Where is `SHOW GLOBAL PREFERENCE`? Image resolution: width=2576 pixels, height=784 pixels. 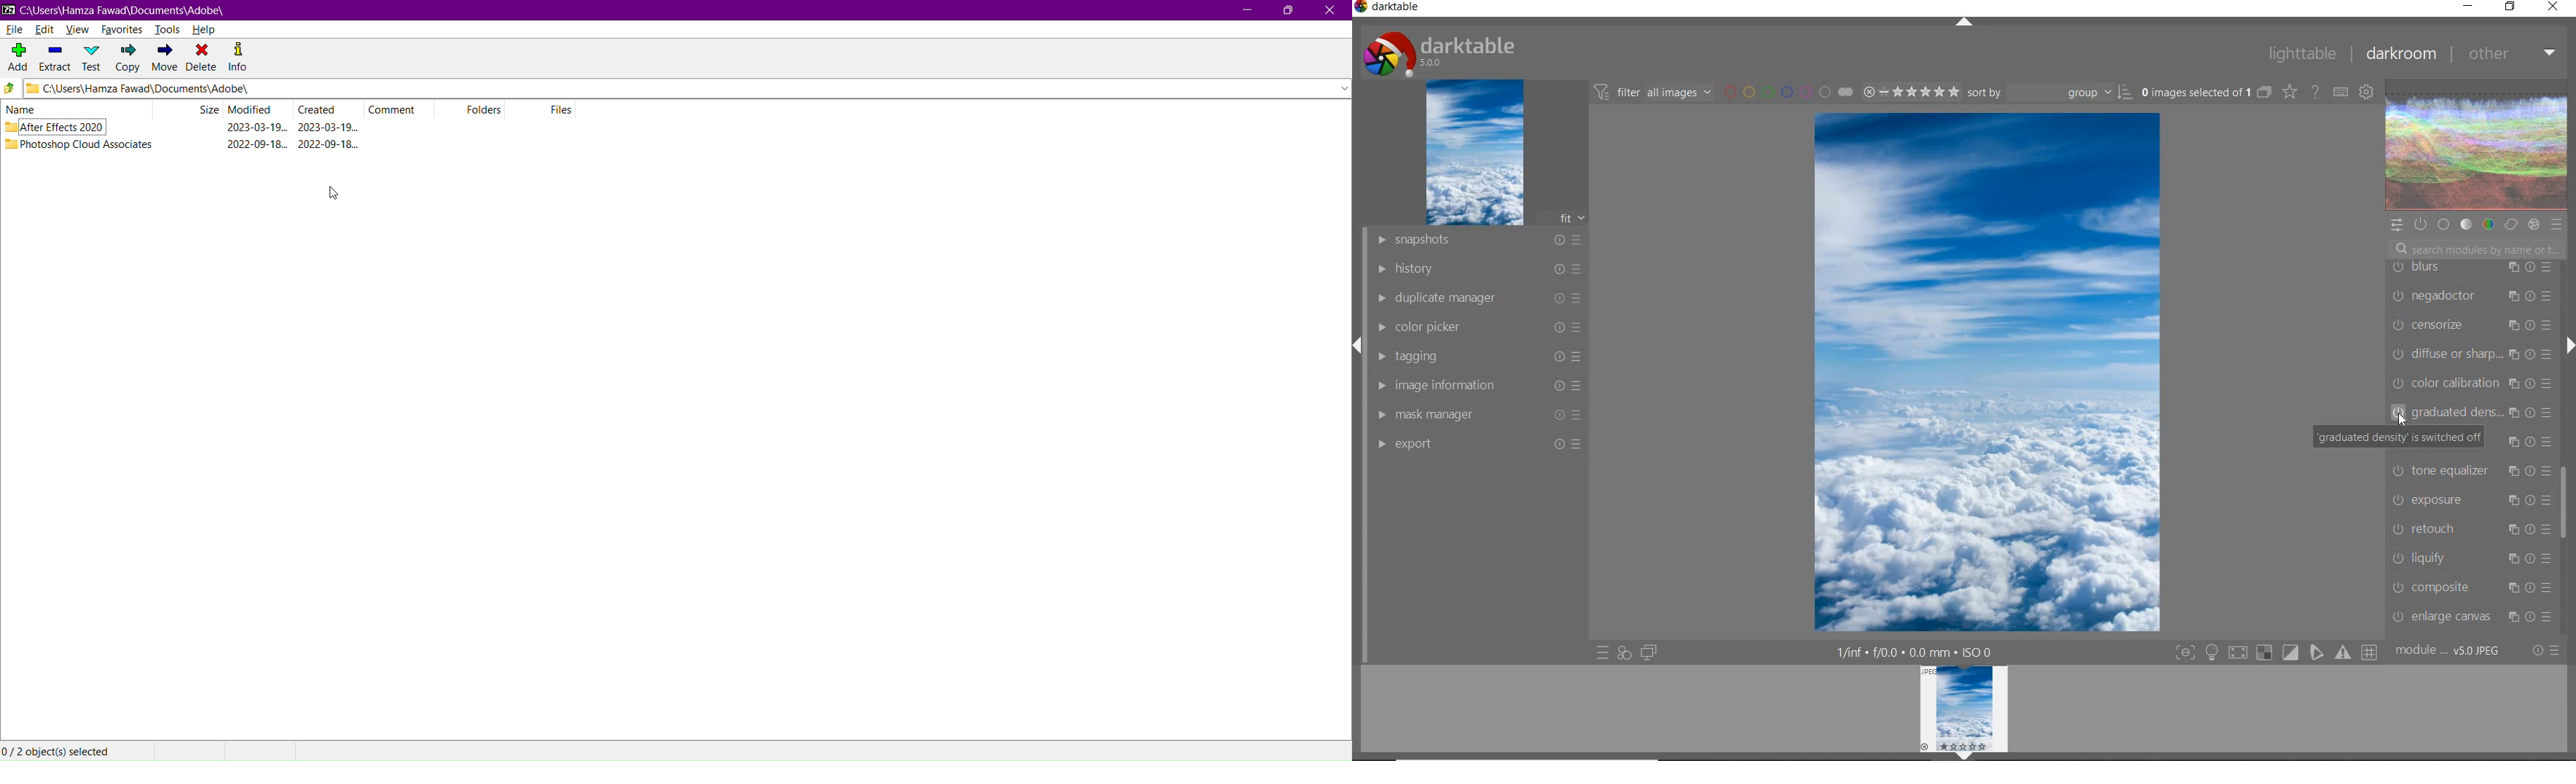 SHOW GLOBAL PREFERENCE is located at coordinates (2365, 93).